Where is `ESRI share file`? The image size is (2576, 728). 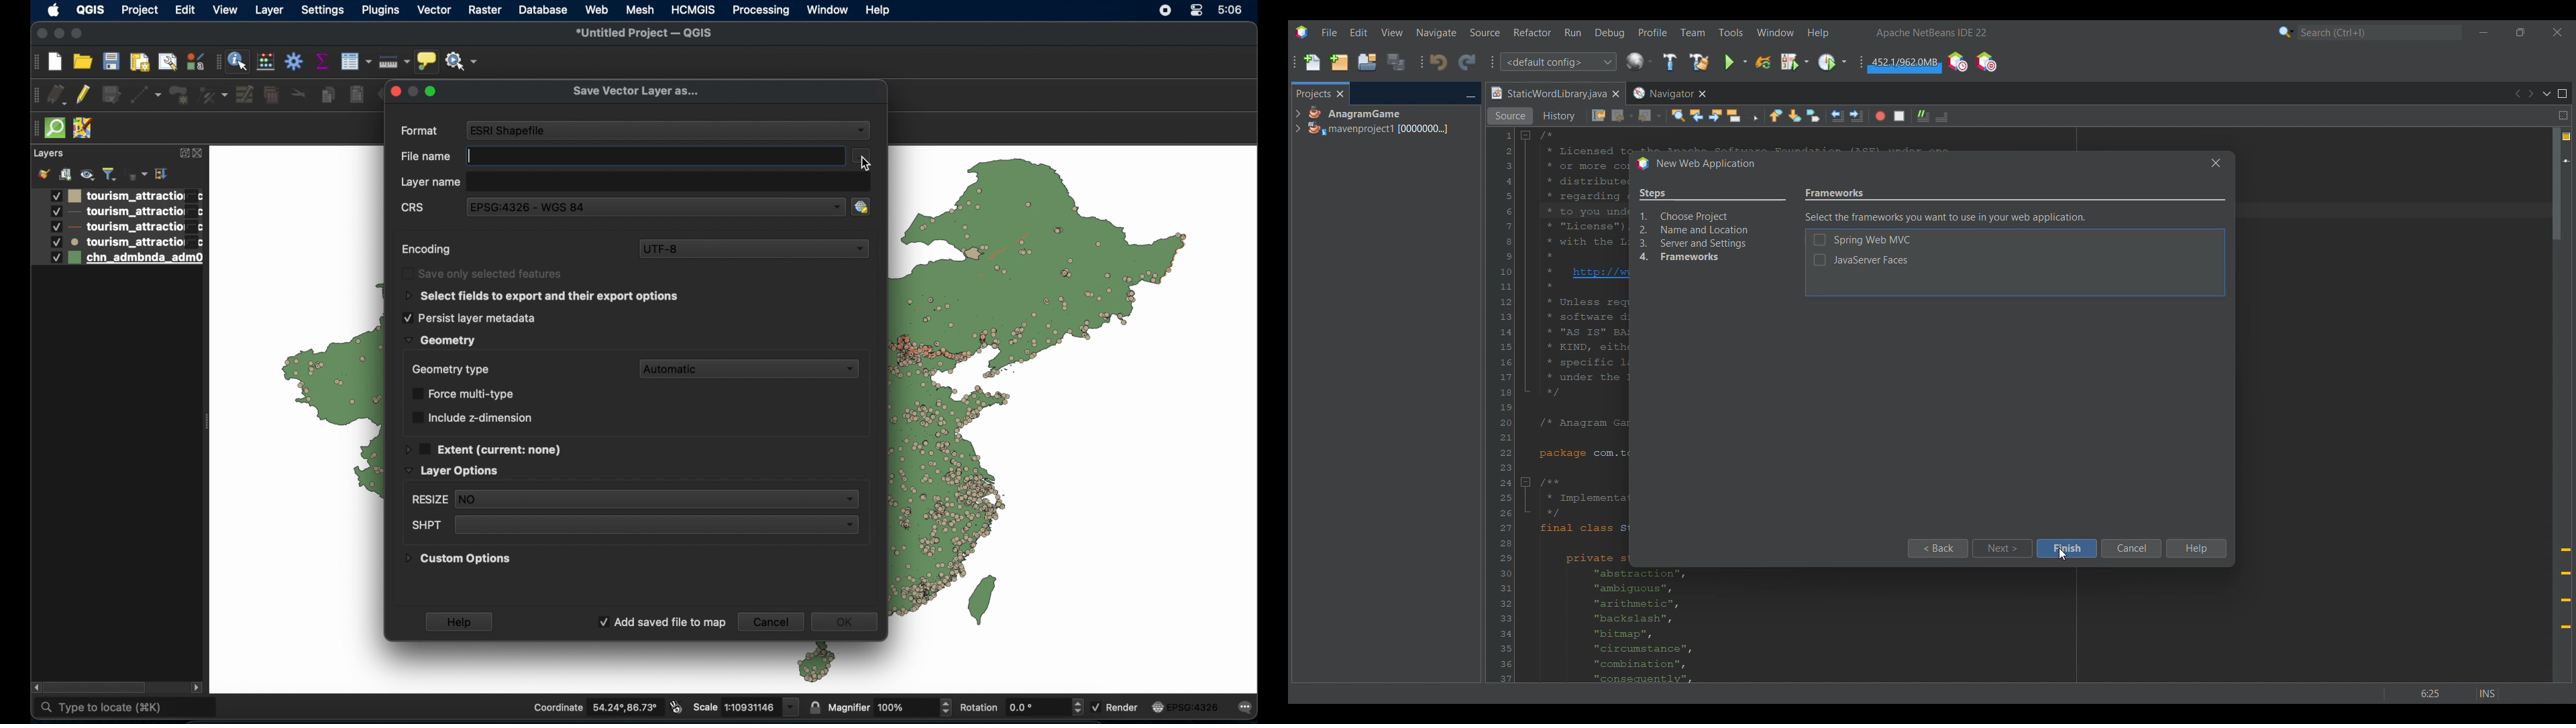
ESRI share file is located at coordinates (509, 129).